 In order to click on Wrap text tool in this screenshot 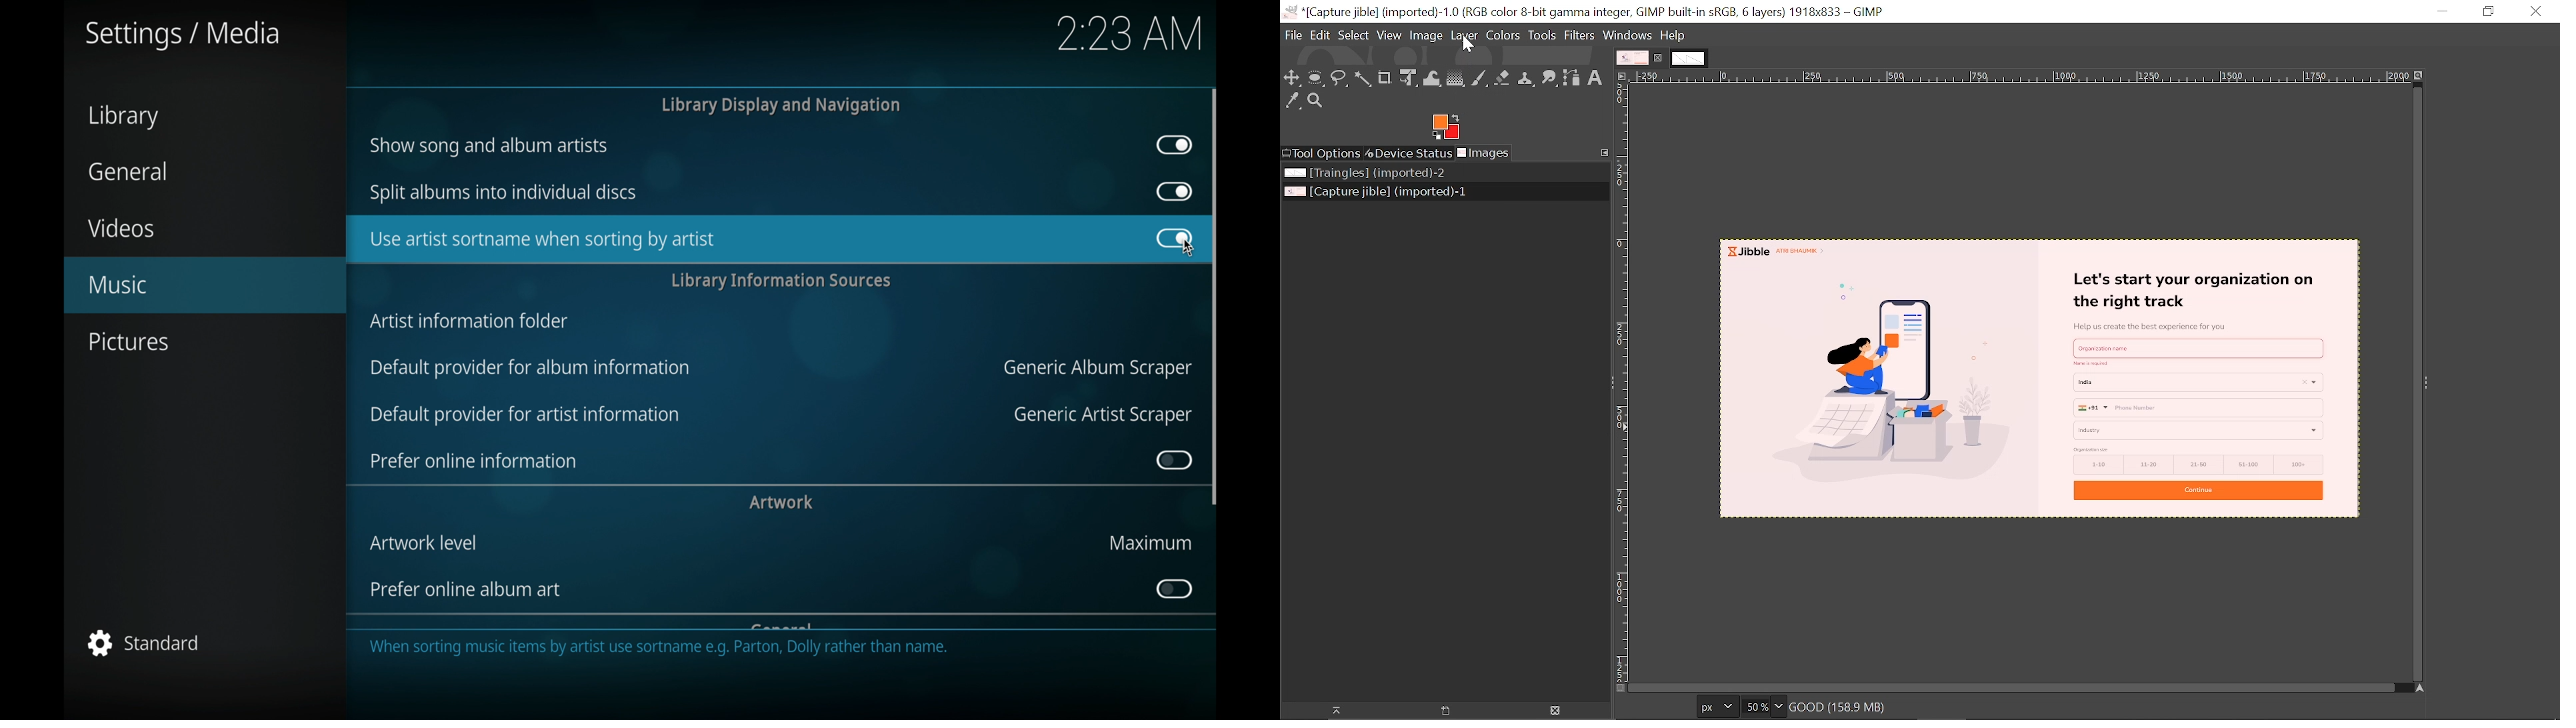, I will do `click(1432, 78)`.